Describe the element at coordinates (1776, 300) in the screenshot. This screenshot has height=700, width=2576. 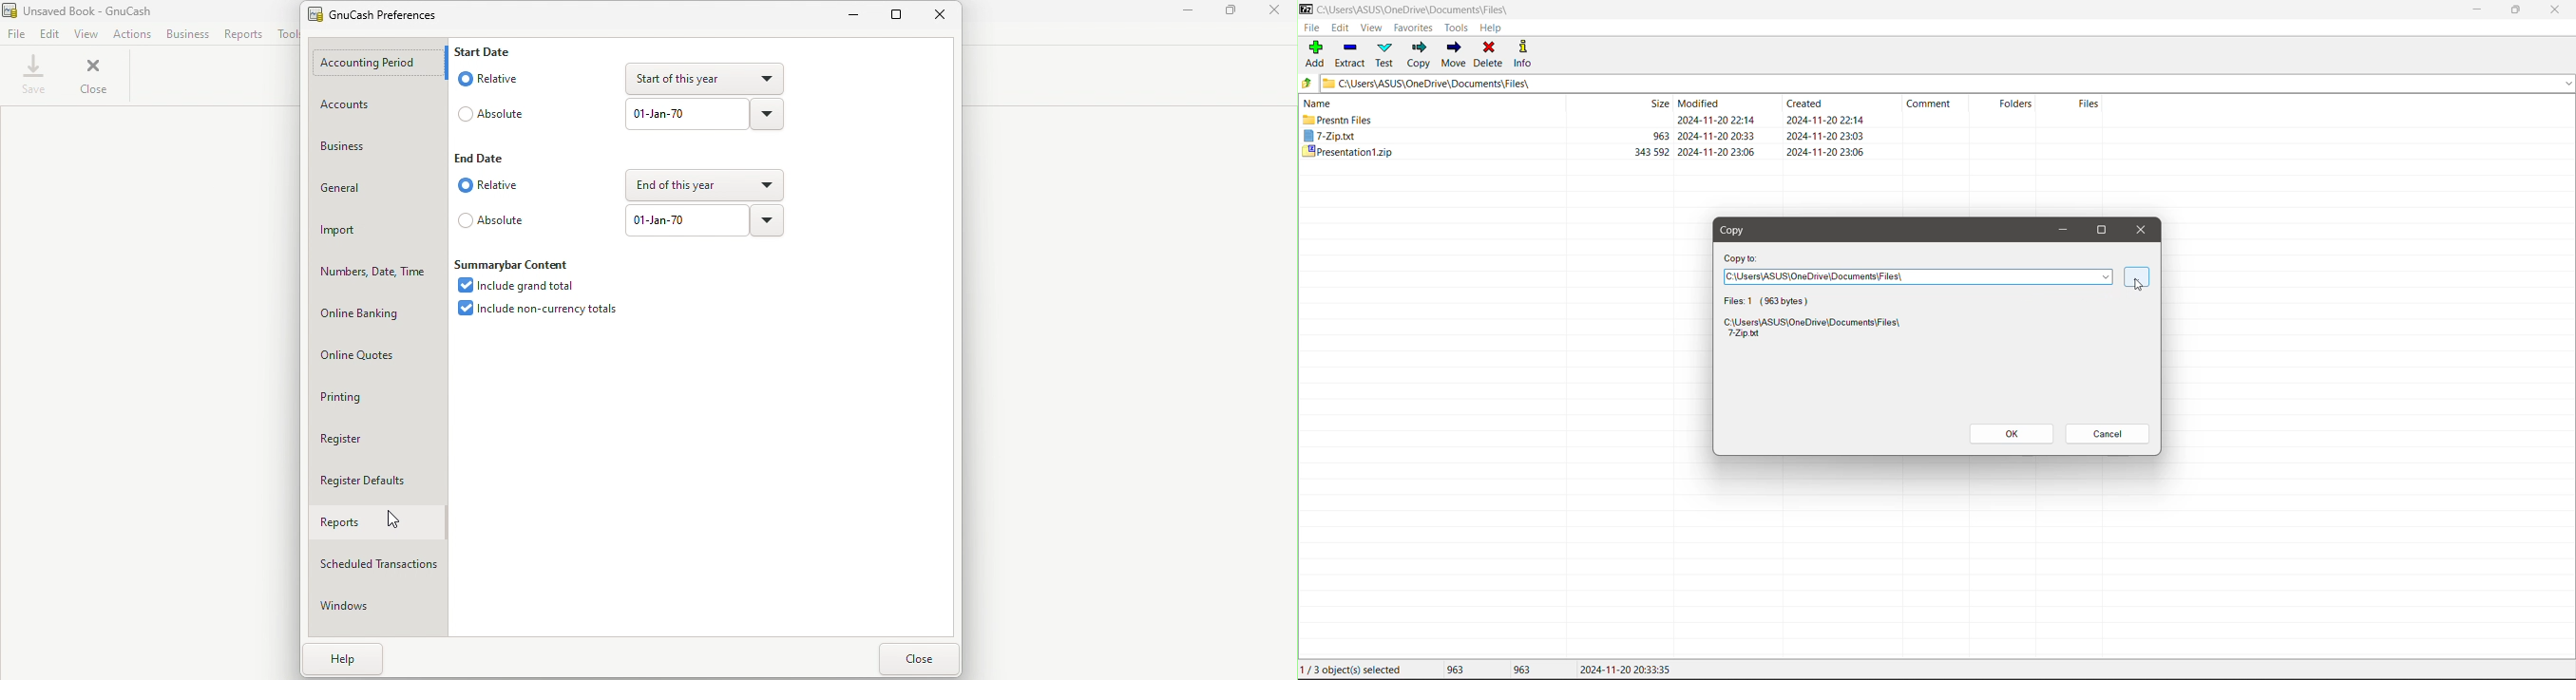
I see `File selection` at that location.